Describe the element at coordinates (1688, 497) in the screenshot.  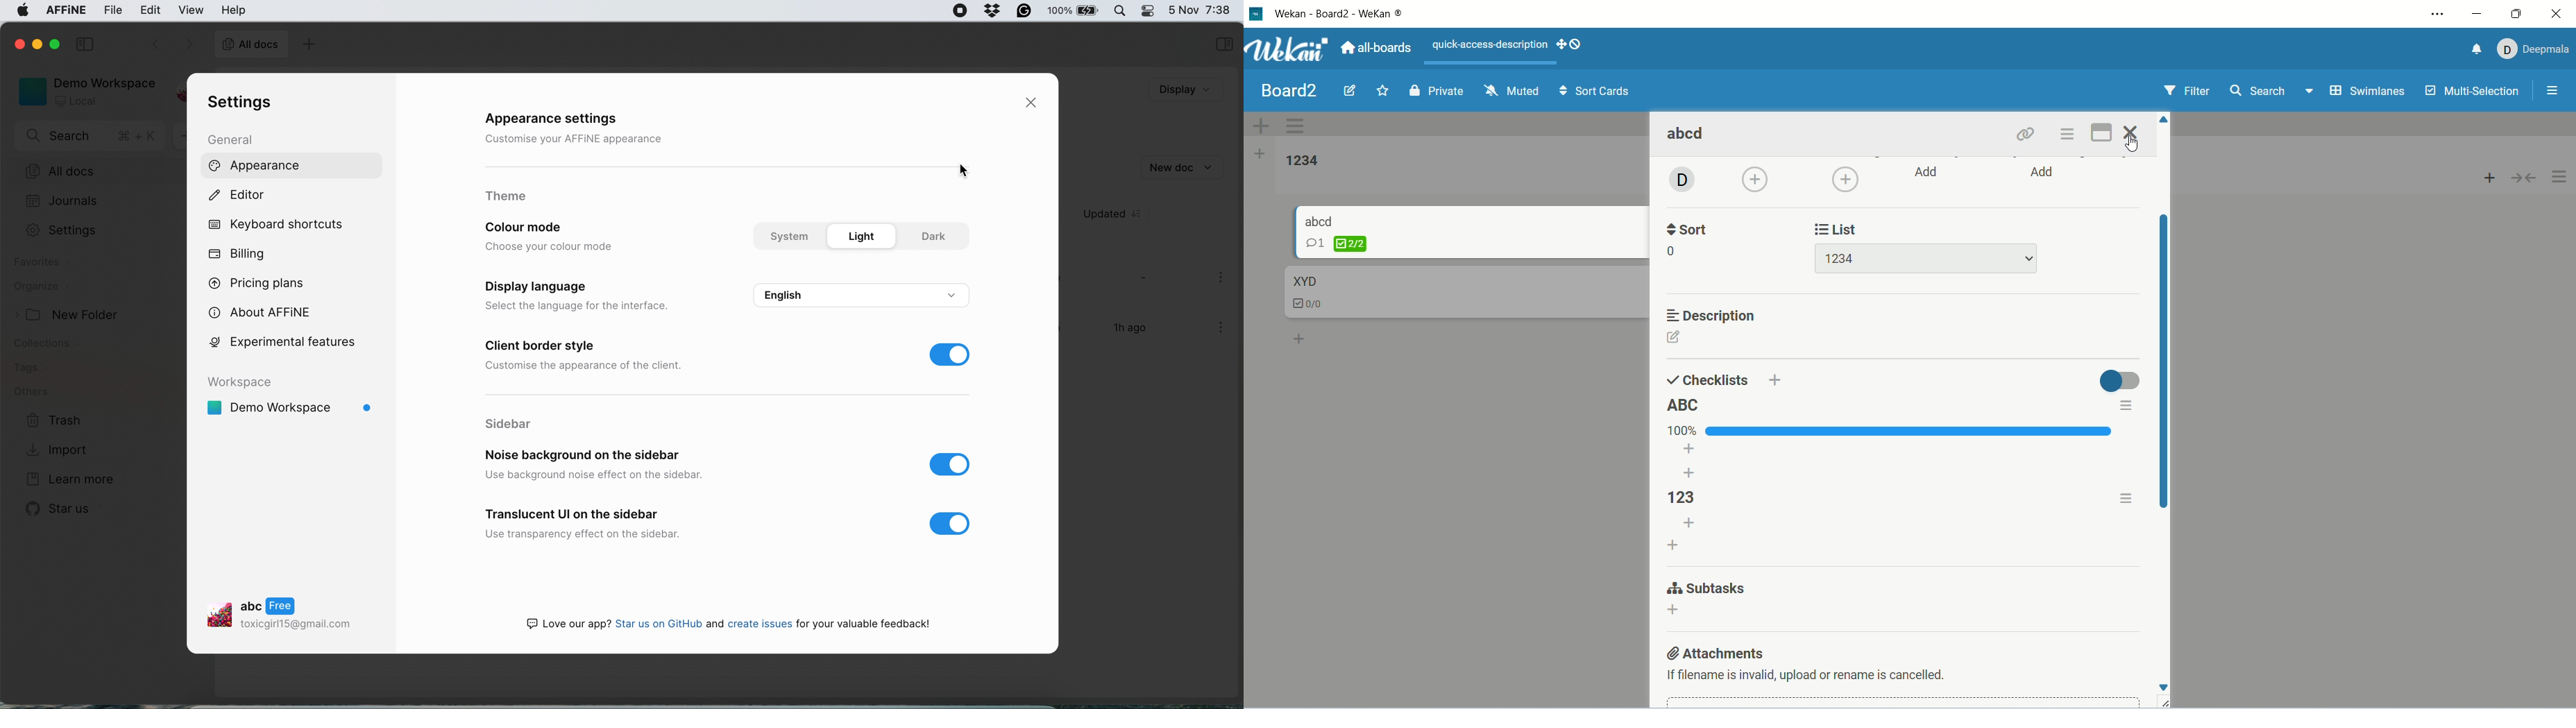
I see `list title` at that location.